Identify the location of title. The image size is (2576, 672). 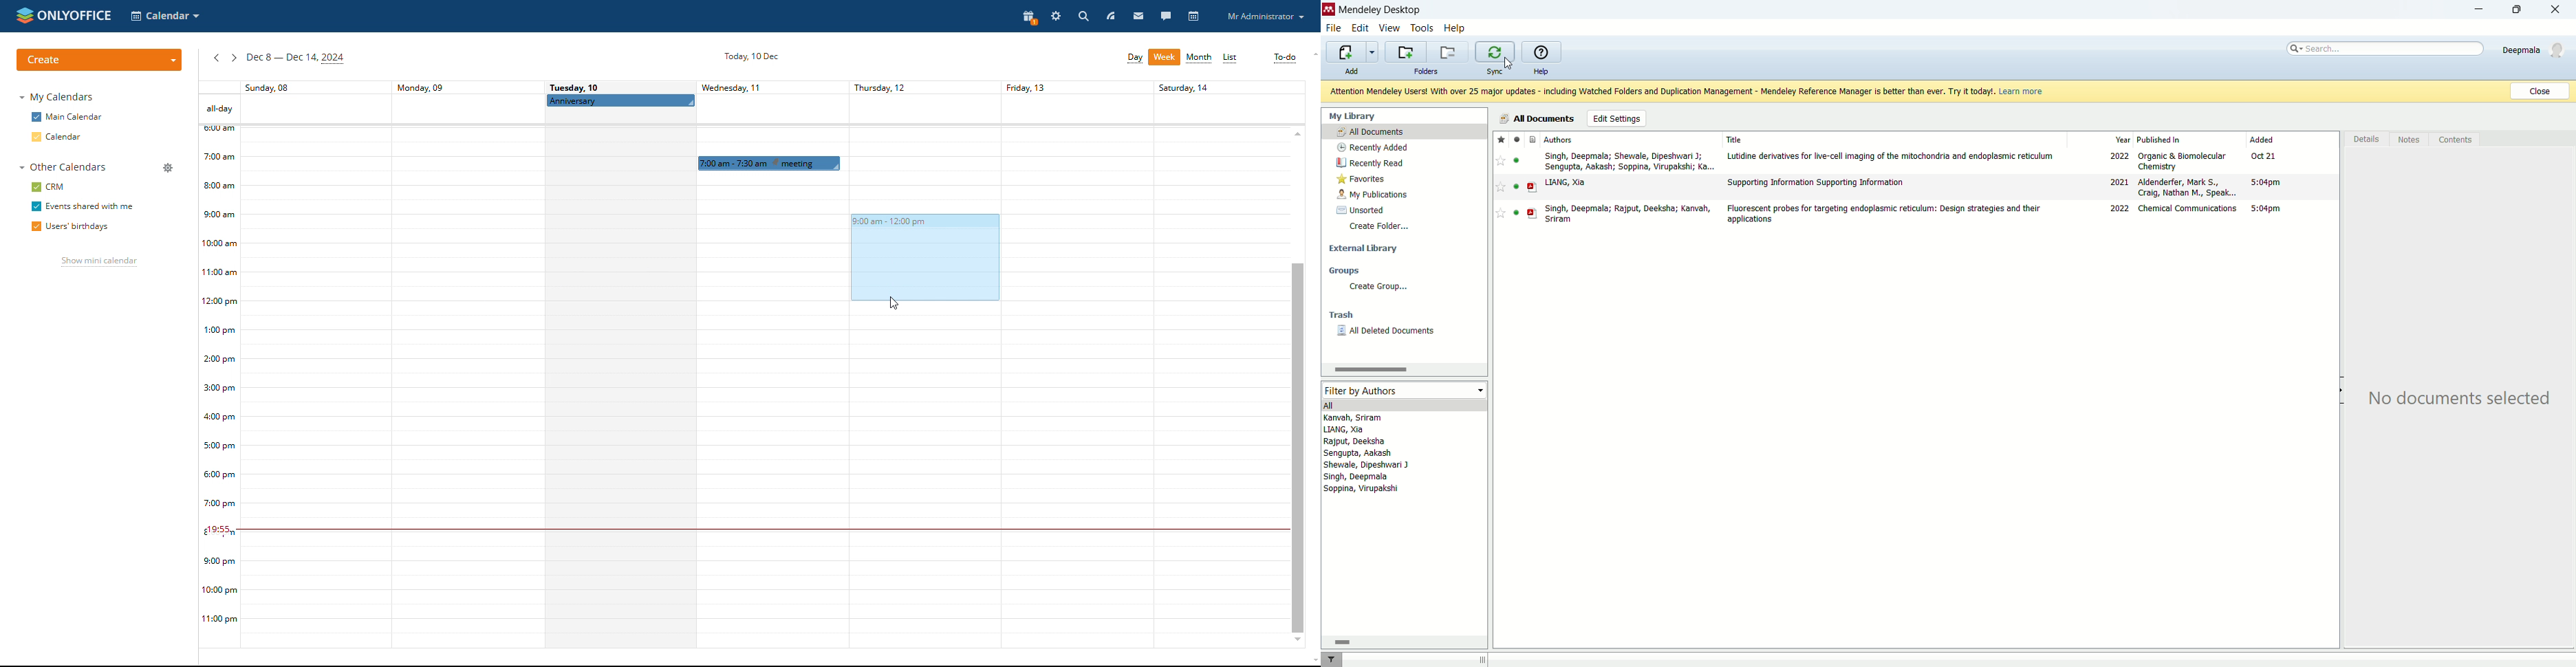
(1891, 140).